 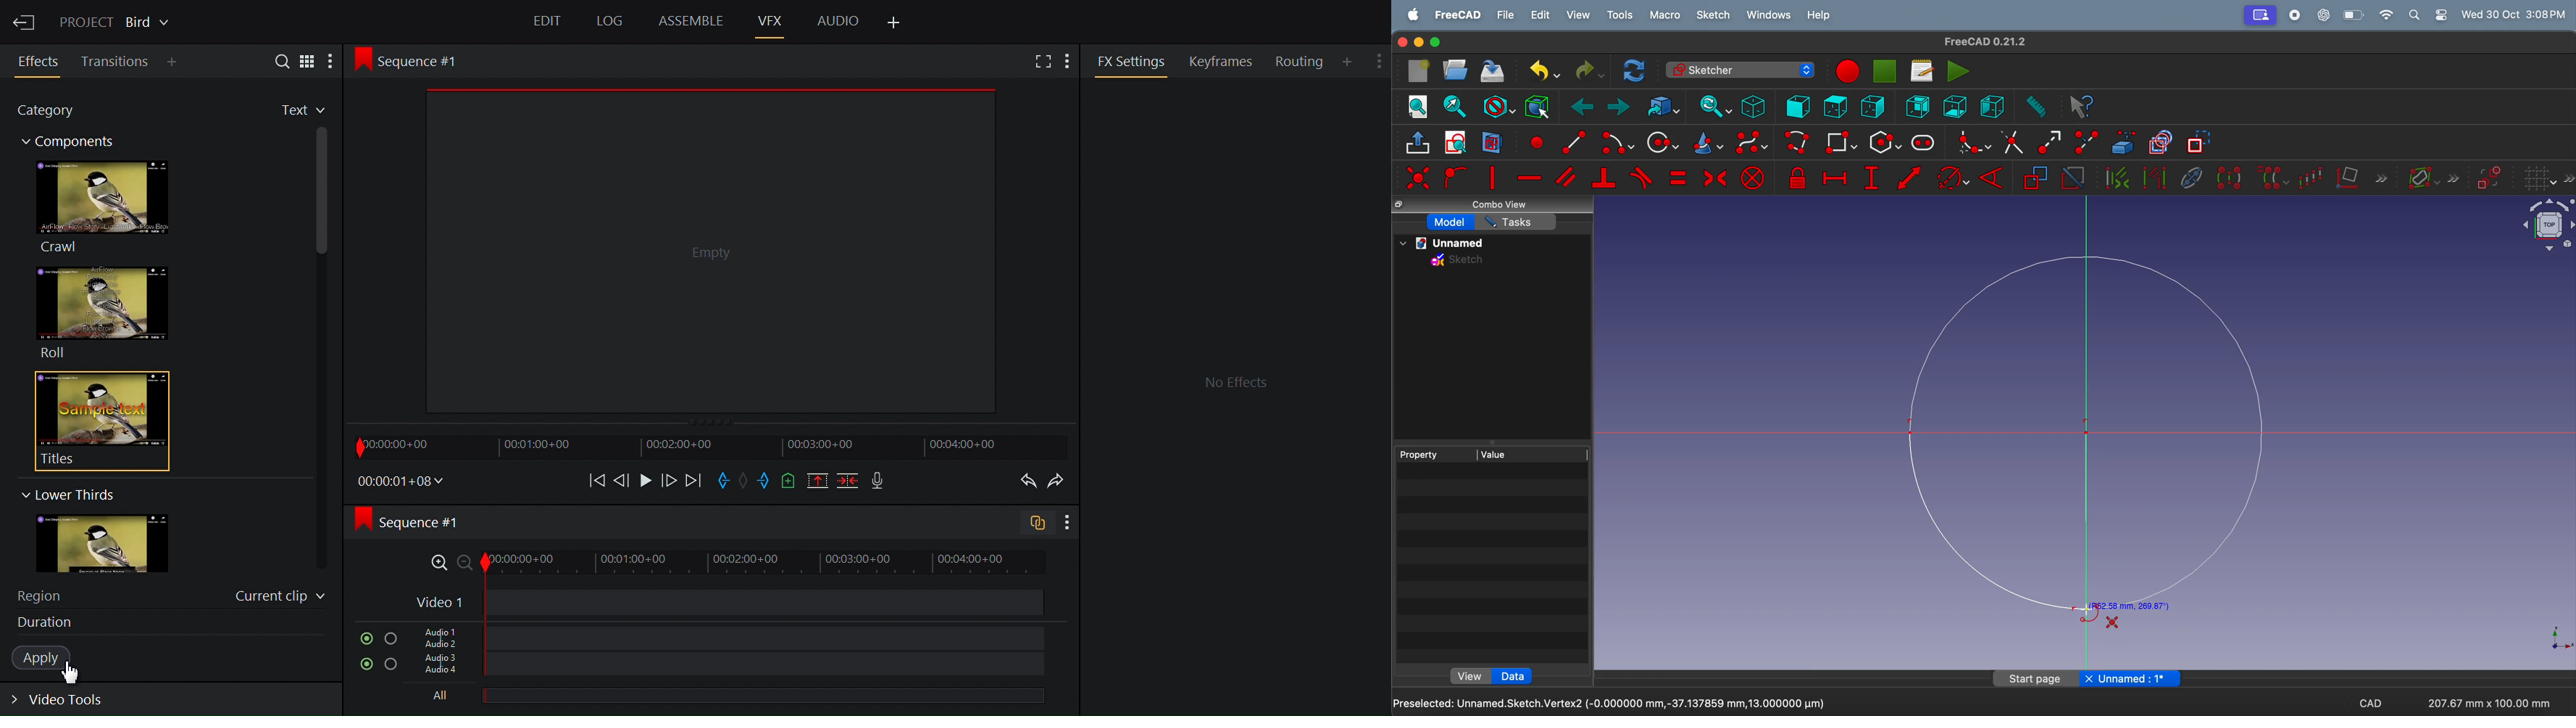 I want to click on reference constarint, so click(x=2036, y=179).